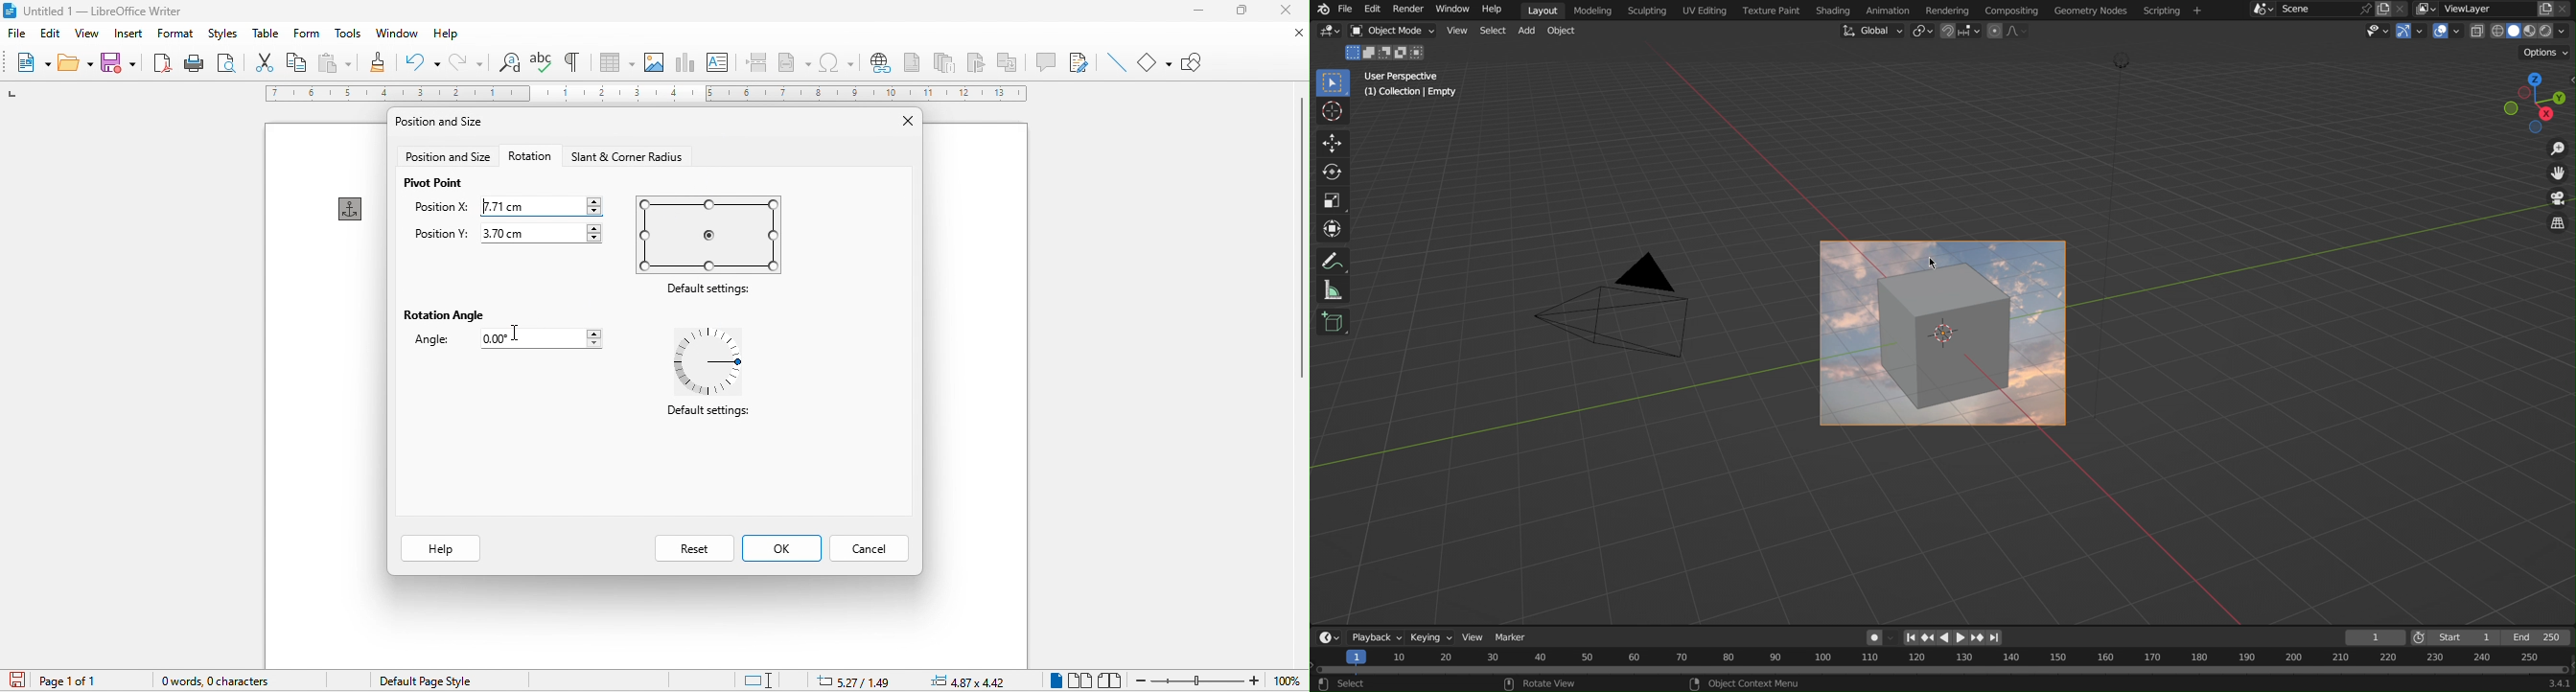  Describe the element at coordinates (420, 682) in the screenshot. I see `default page style` at that location.